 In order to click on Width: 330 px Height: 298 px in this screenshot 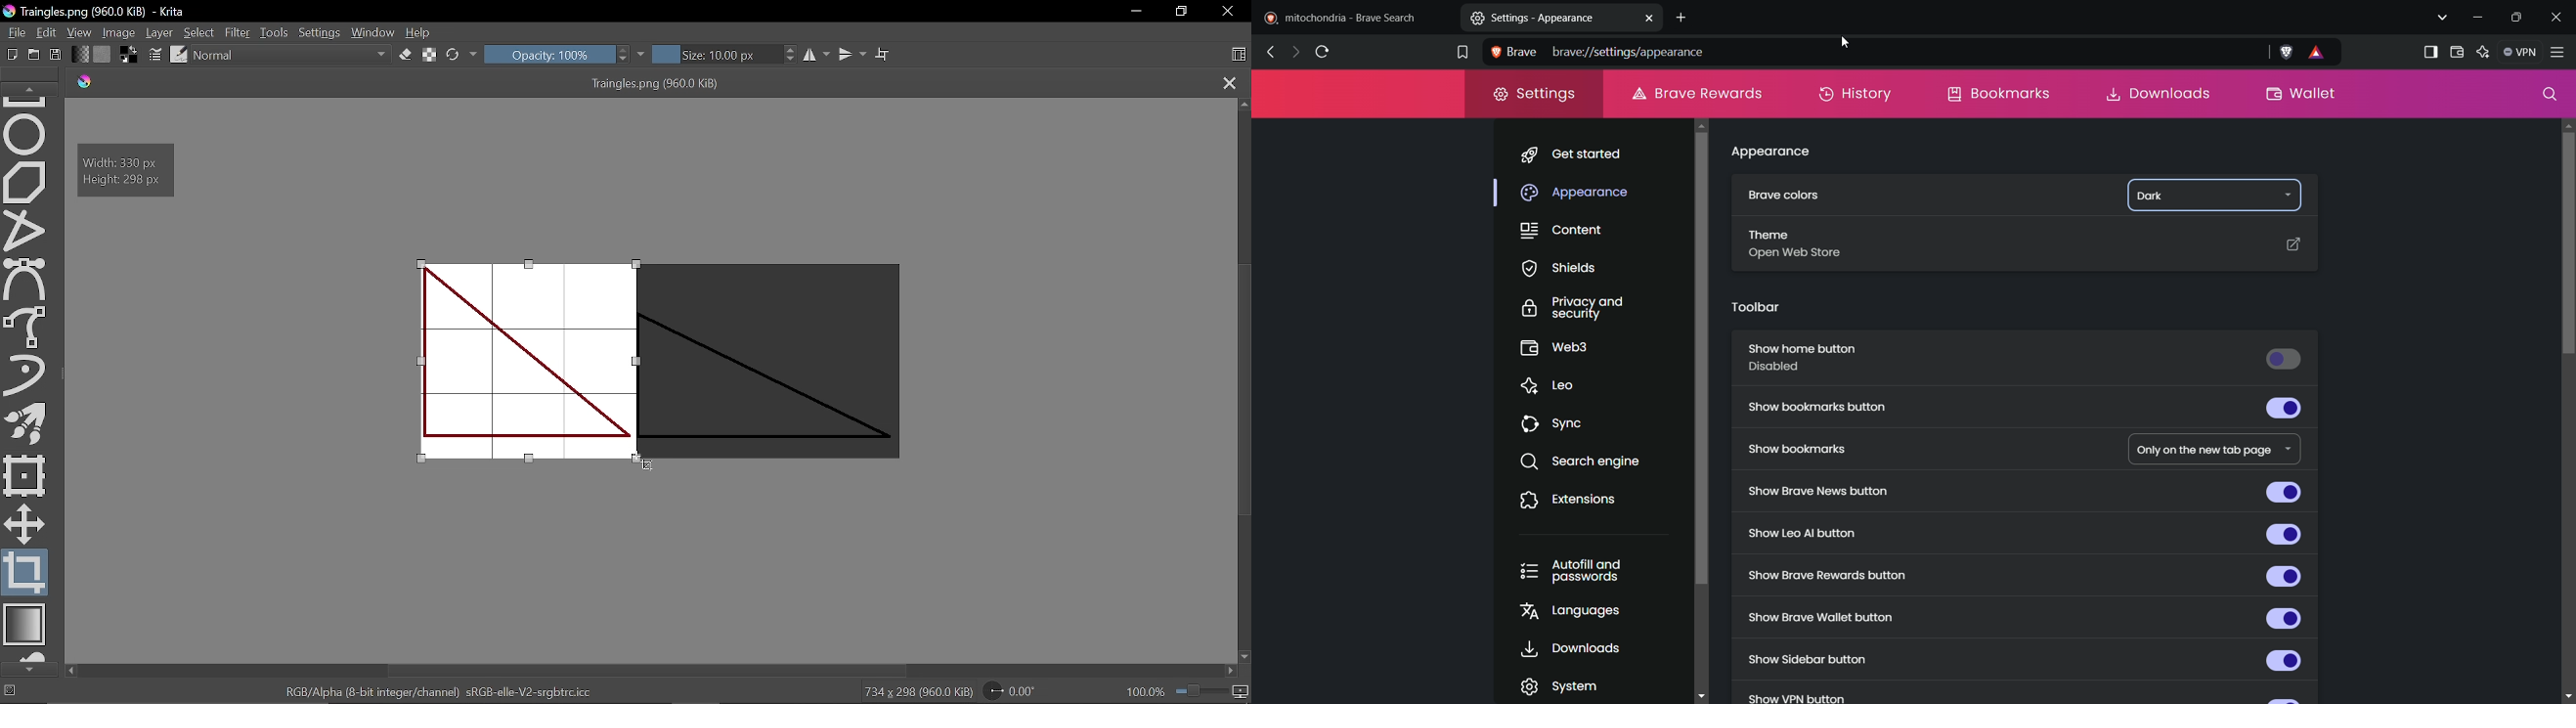, I will do `click(127, 170)`.